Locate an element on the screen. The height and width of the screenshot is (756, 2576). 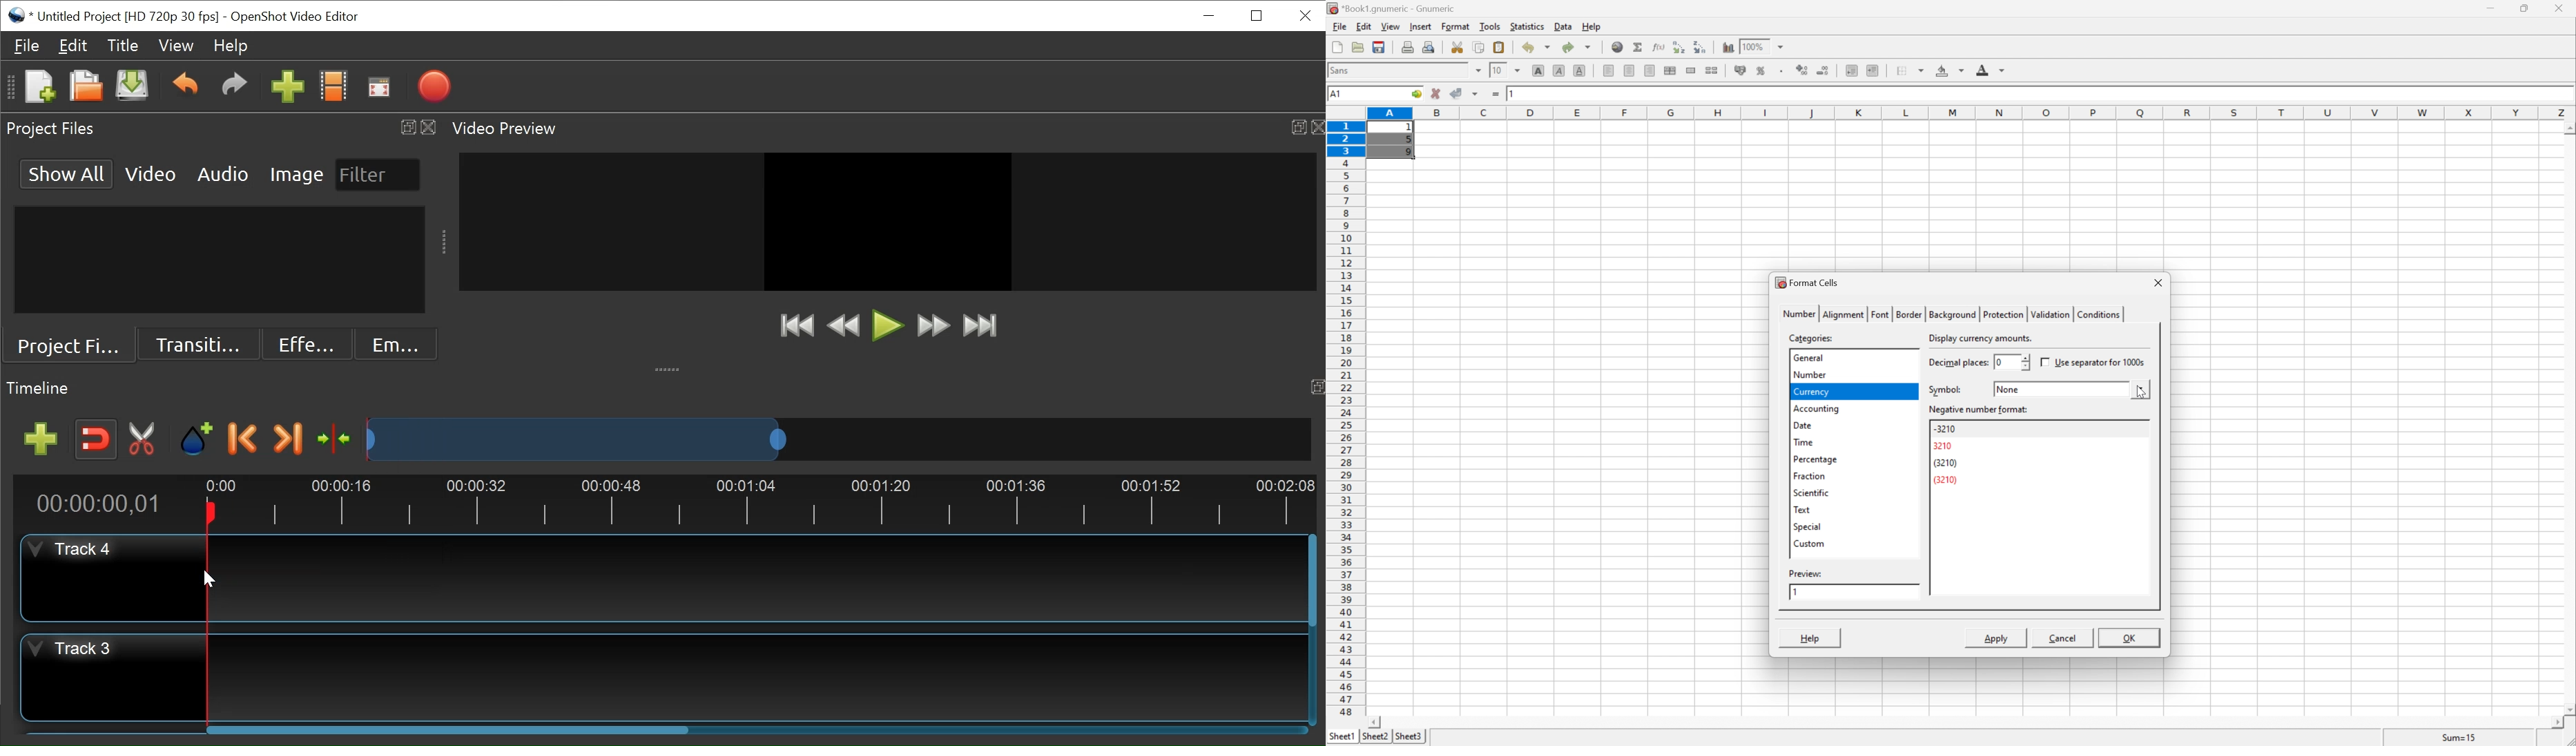
decrease indent is located at coordinates (1853, 70).